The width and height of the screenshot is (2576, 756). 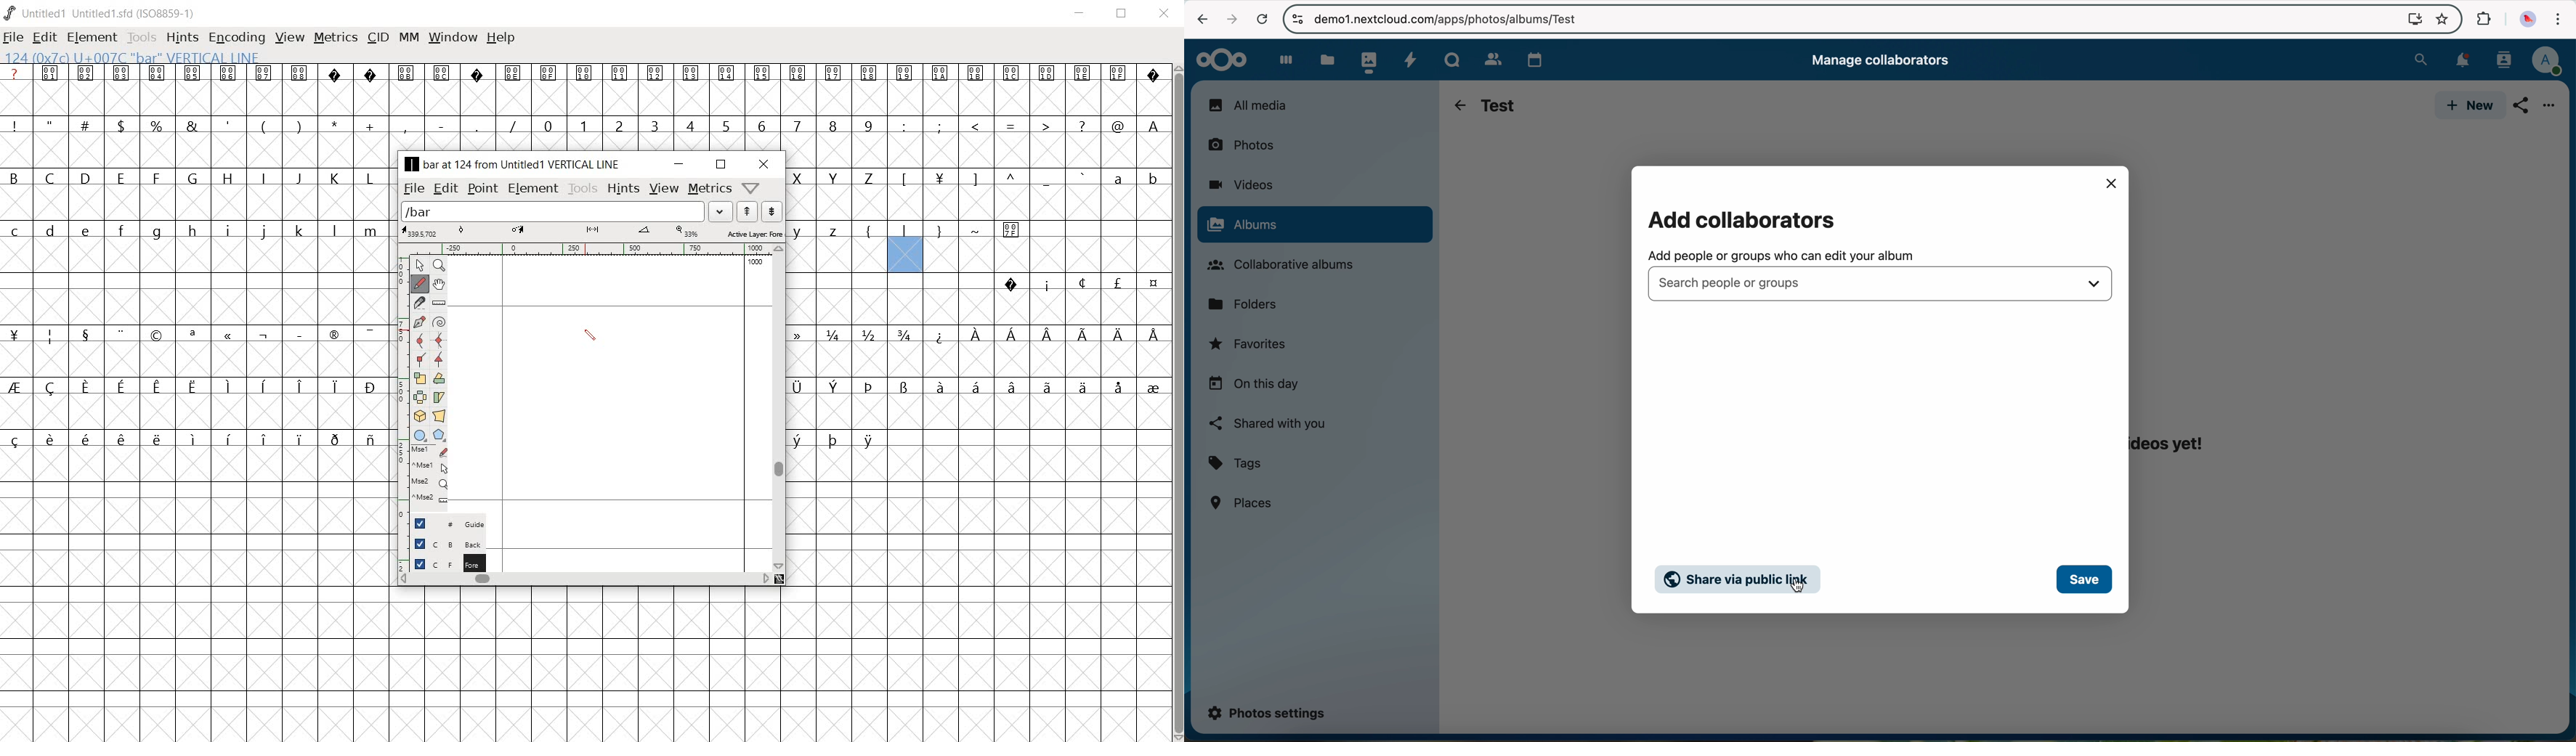 What do you see at coordinates (1198, 17) in the screenshot?
I see `navigate back` at bounding box center [1198, 17].